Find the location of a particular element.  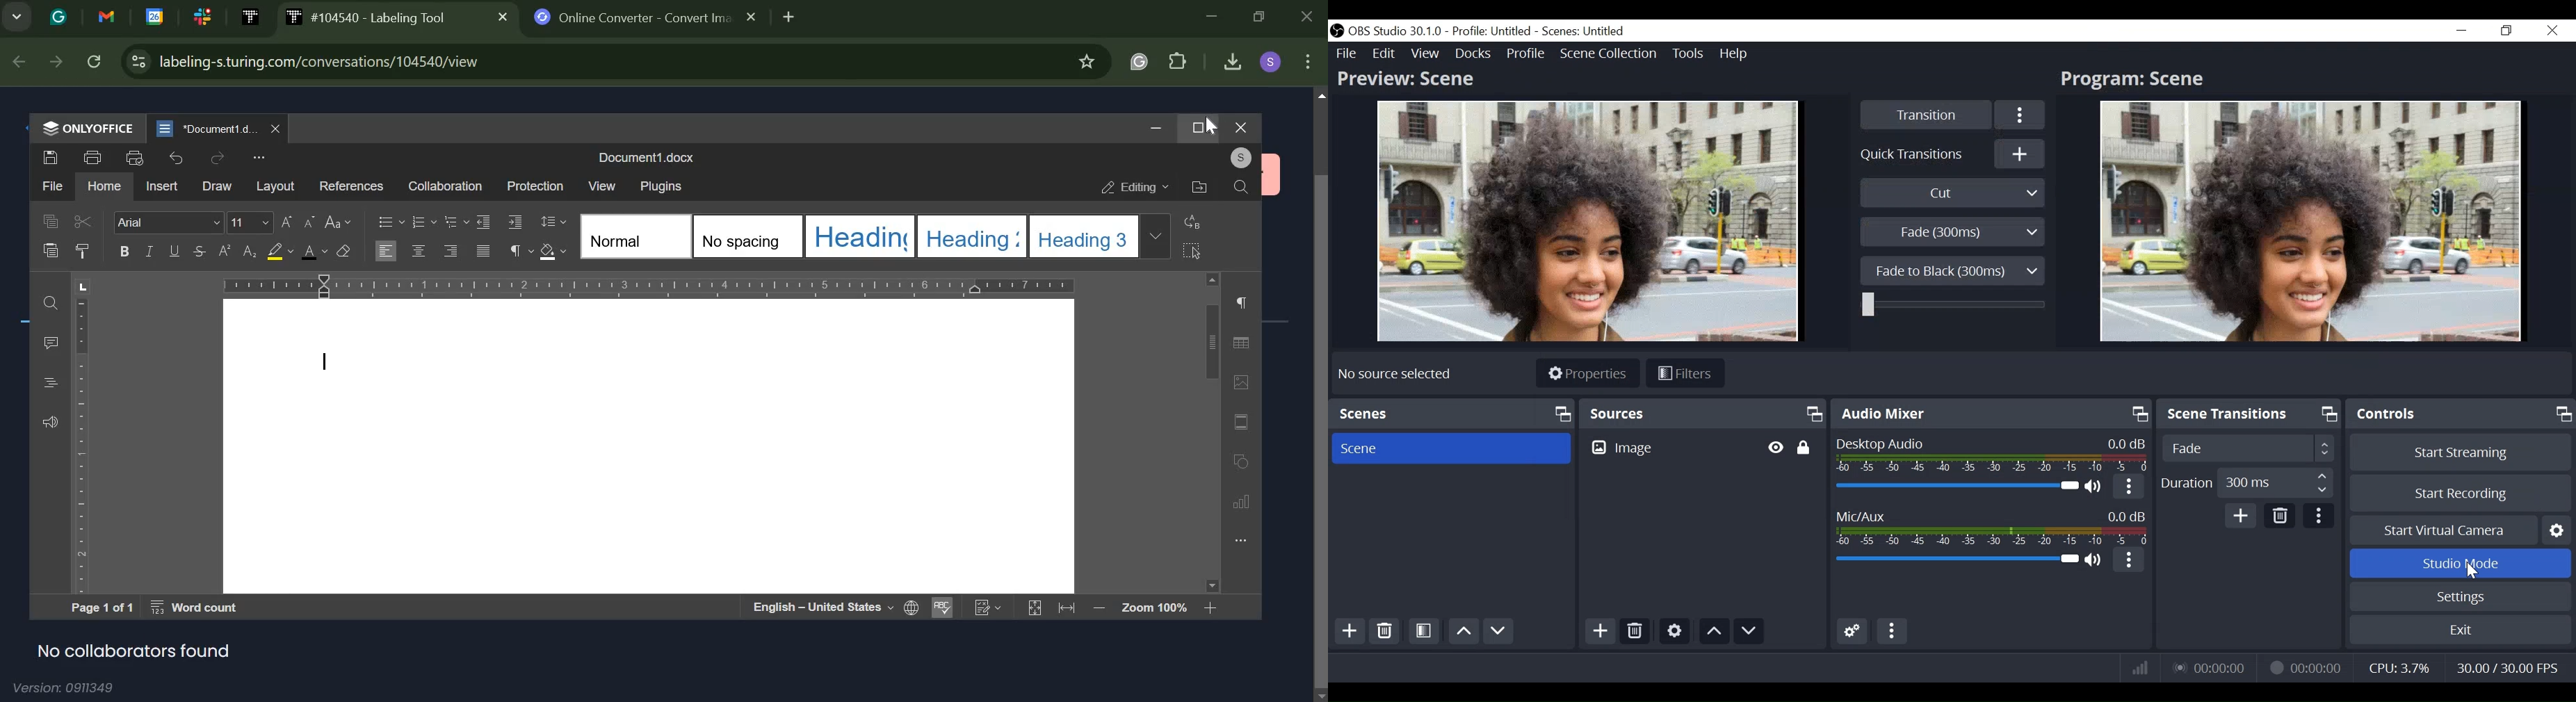

OBS Version is located at coordinates (1397, 31).